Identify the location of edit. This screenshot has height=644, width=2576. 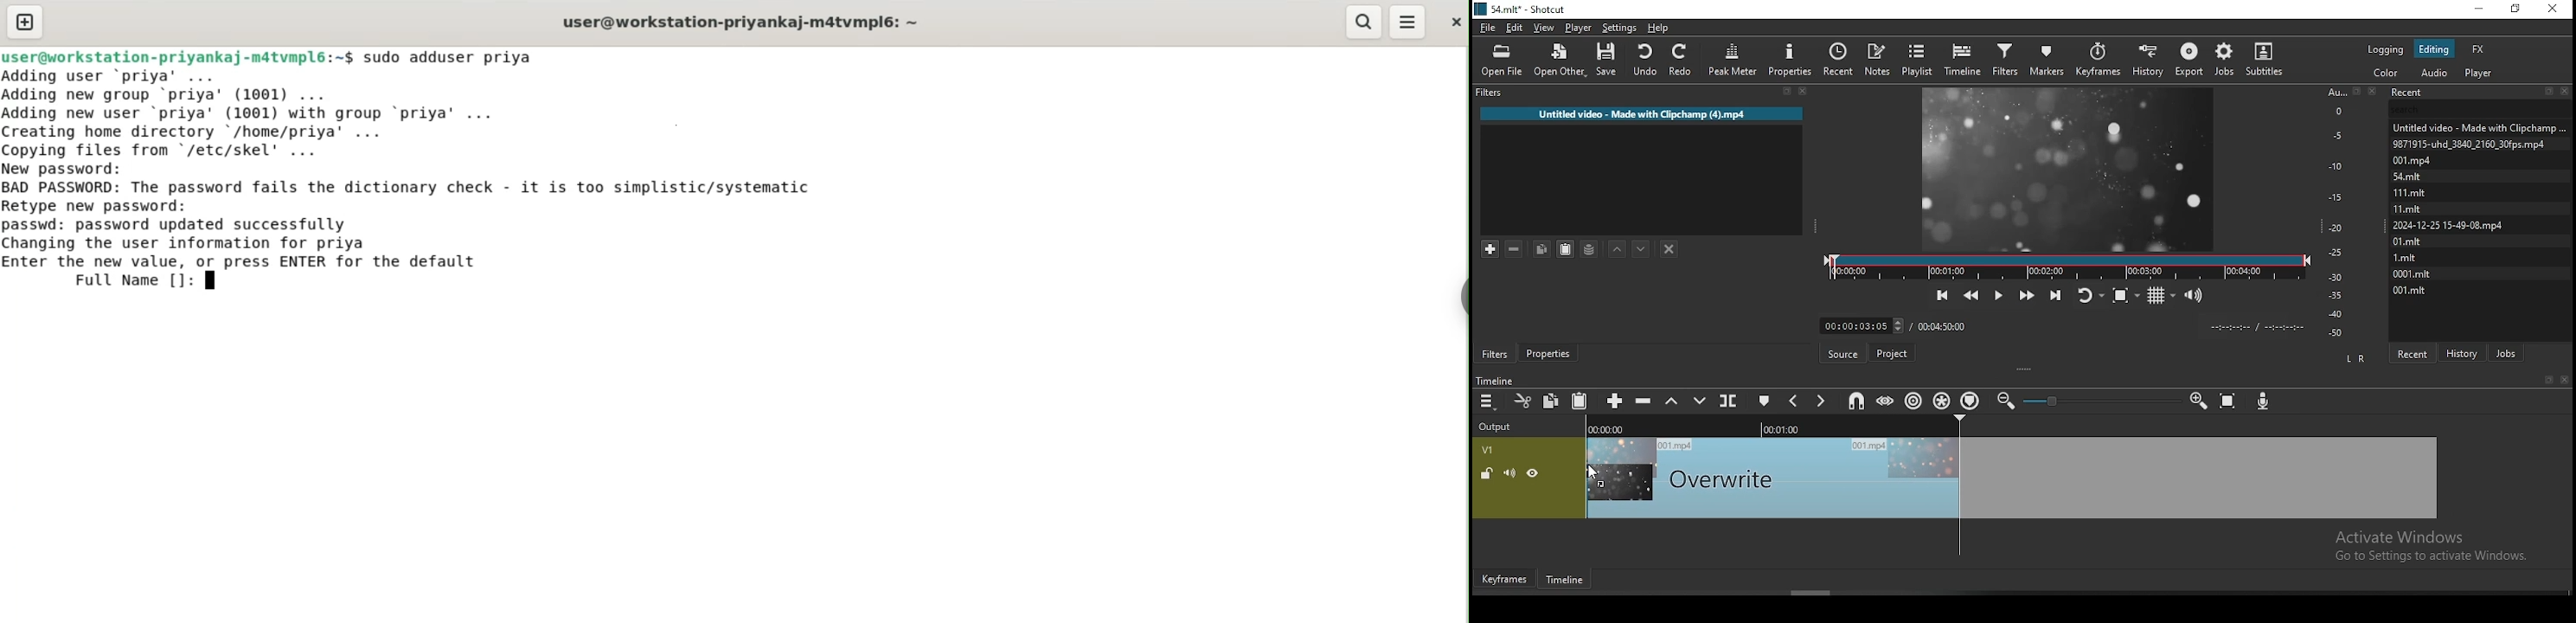
(1516, 27).